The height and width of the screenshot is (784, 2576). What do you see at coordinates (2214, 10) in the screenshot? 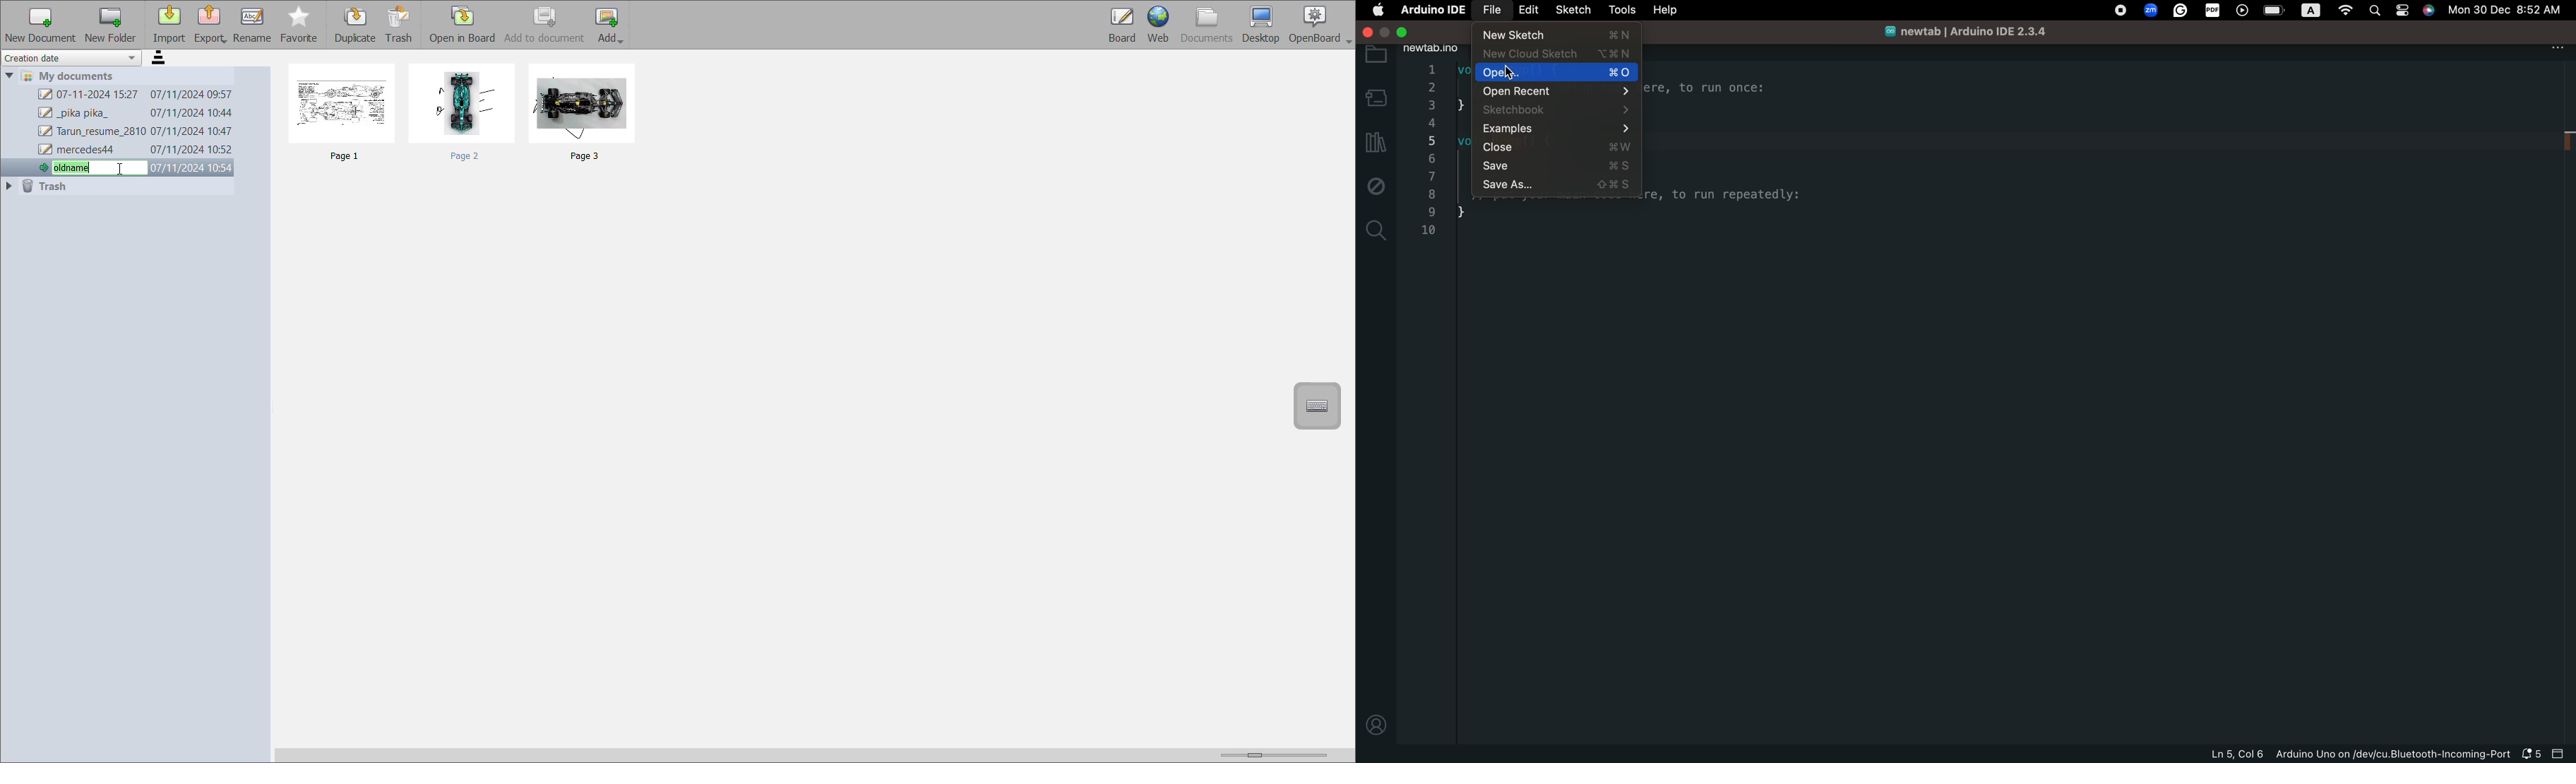
I see `pdf` at bounding box center [2214, 10].